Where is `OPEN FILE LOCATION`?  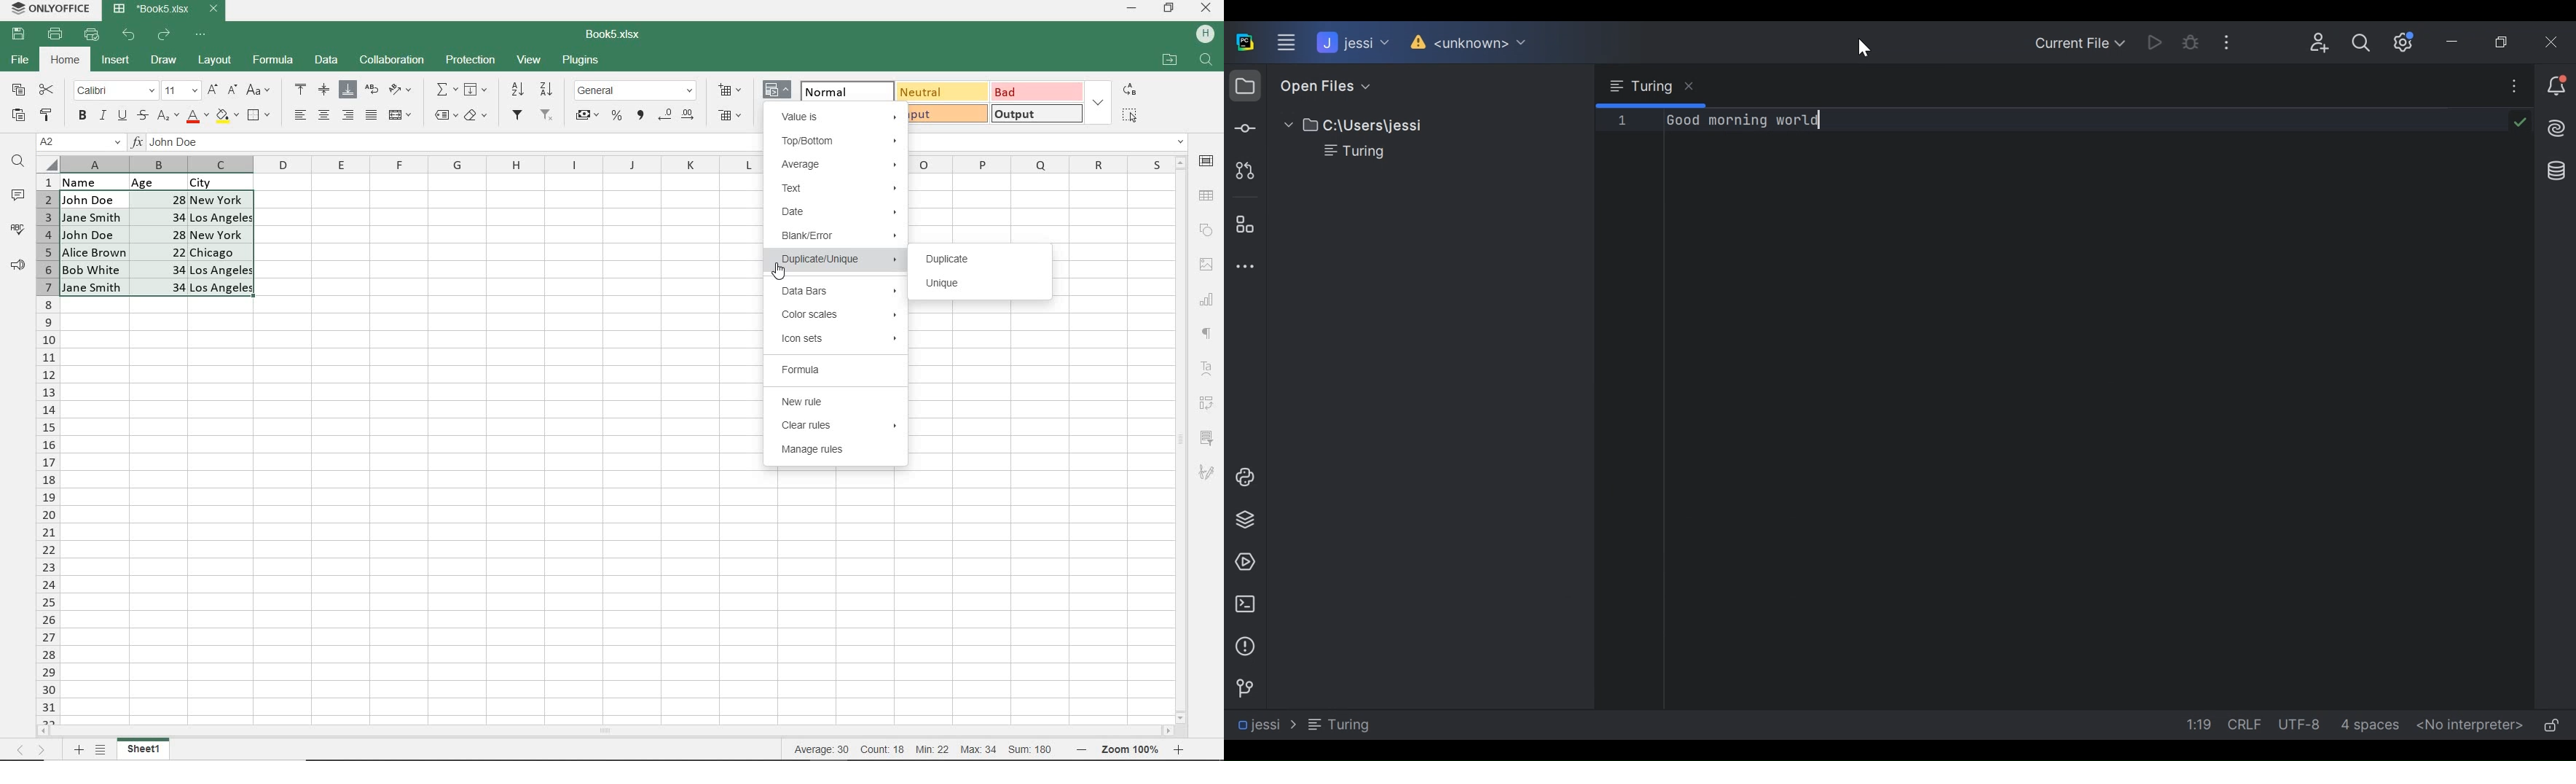
OPEN FILE LOCATION is located at coordinates (1169, 61).